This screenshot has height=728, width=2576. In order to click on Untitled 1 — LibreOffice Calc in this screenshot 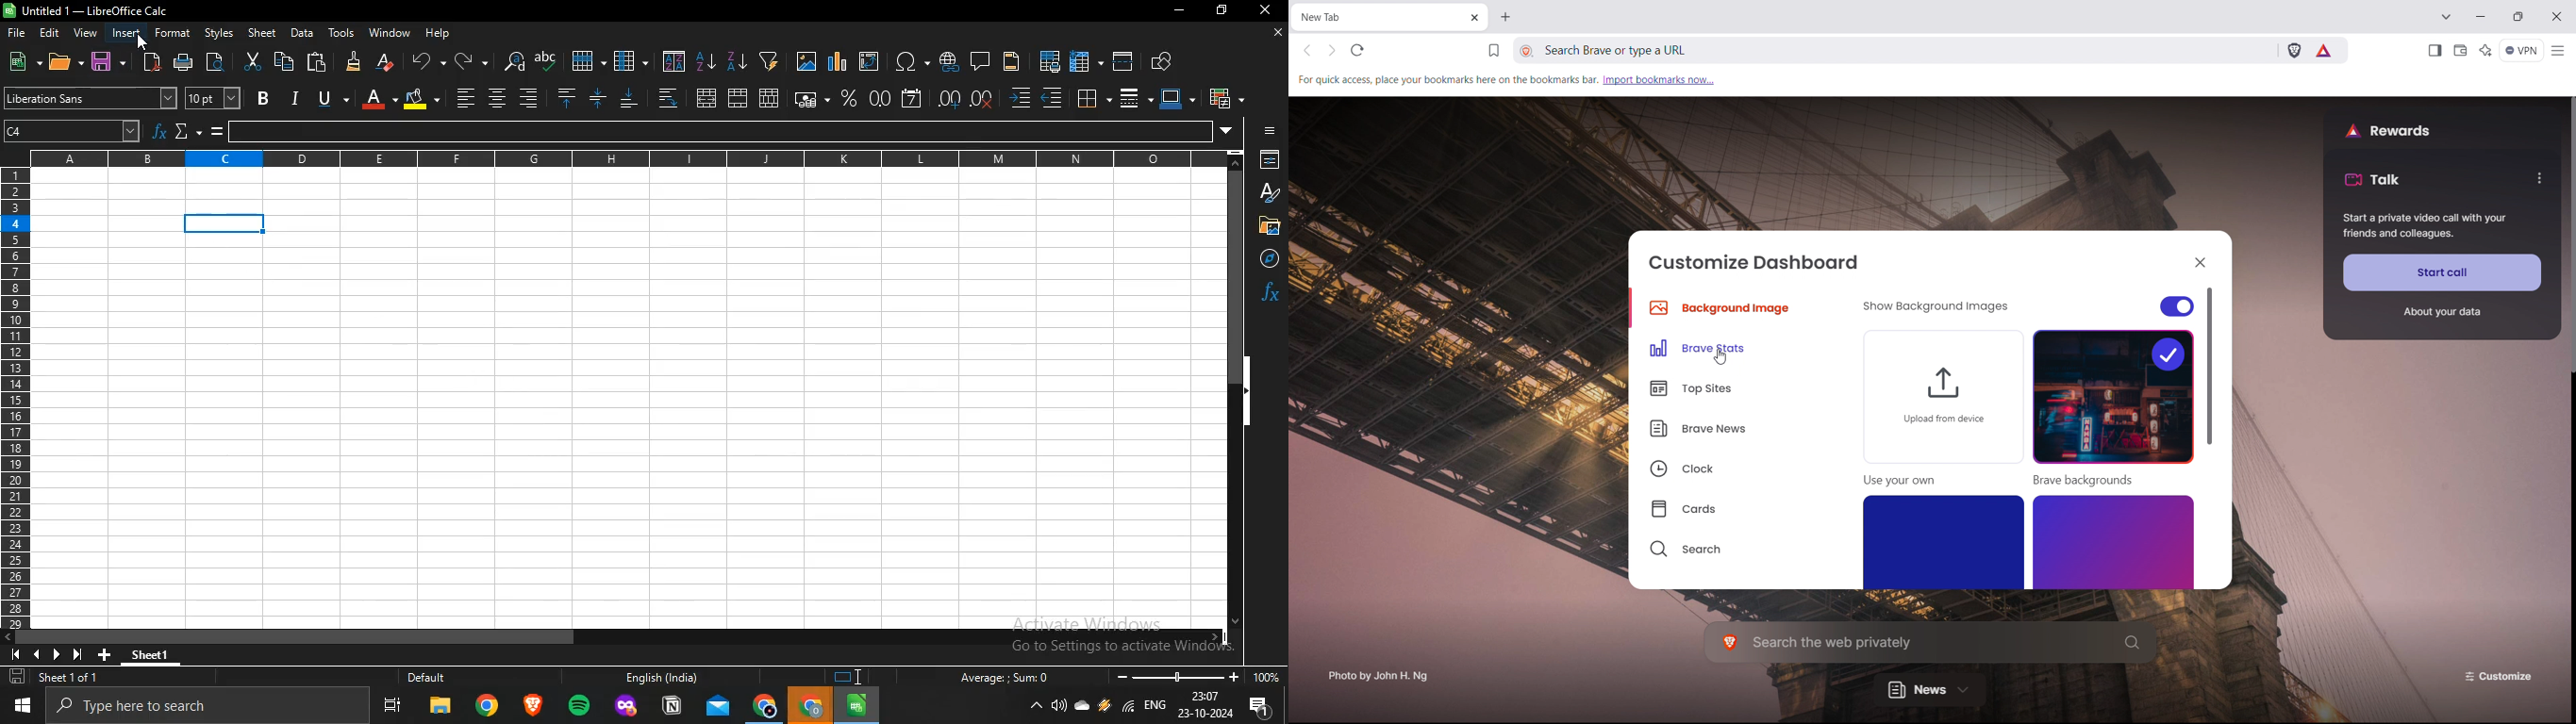, I will do `click(89, 10)`.